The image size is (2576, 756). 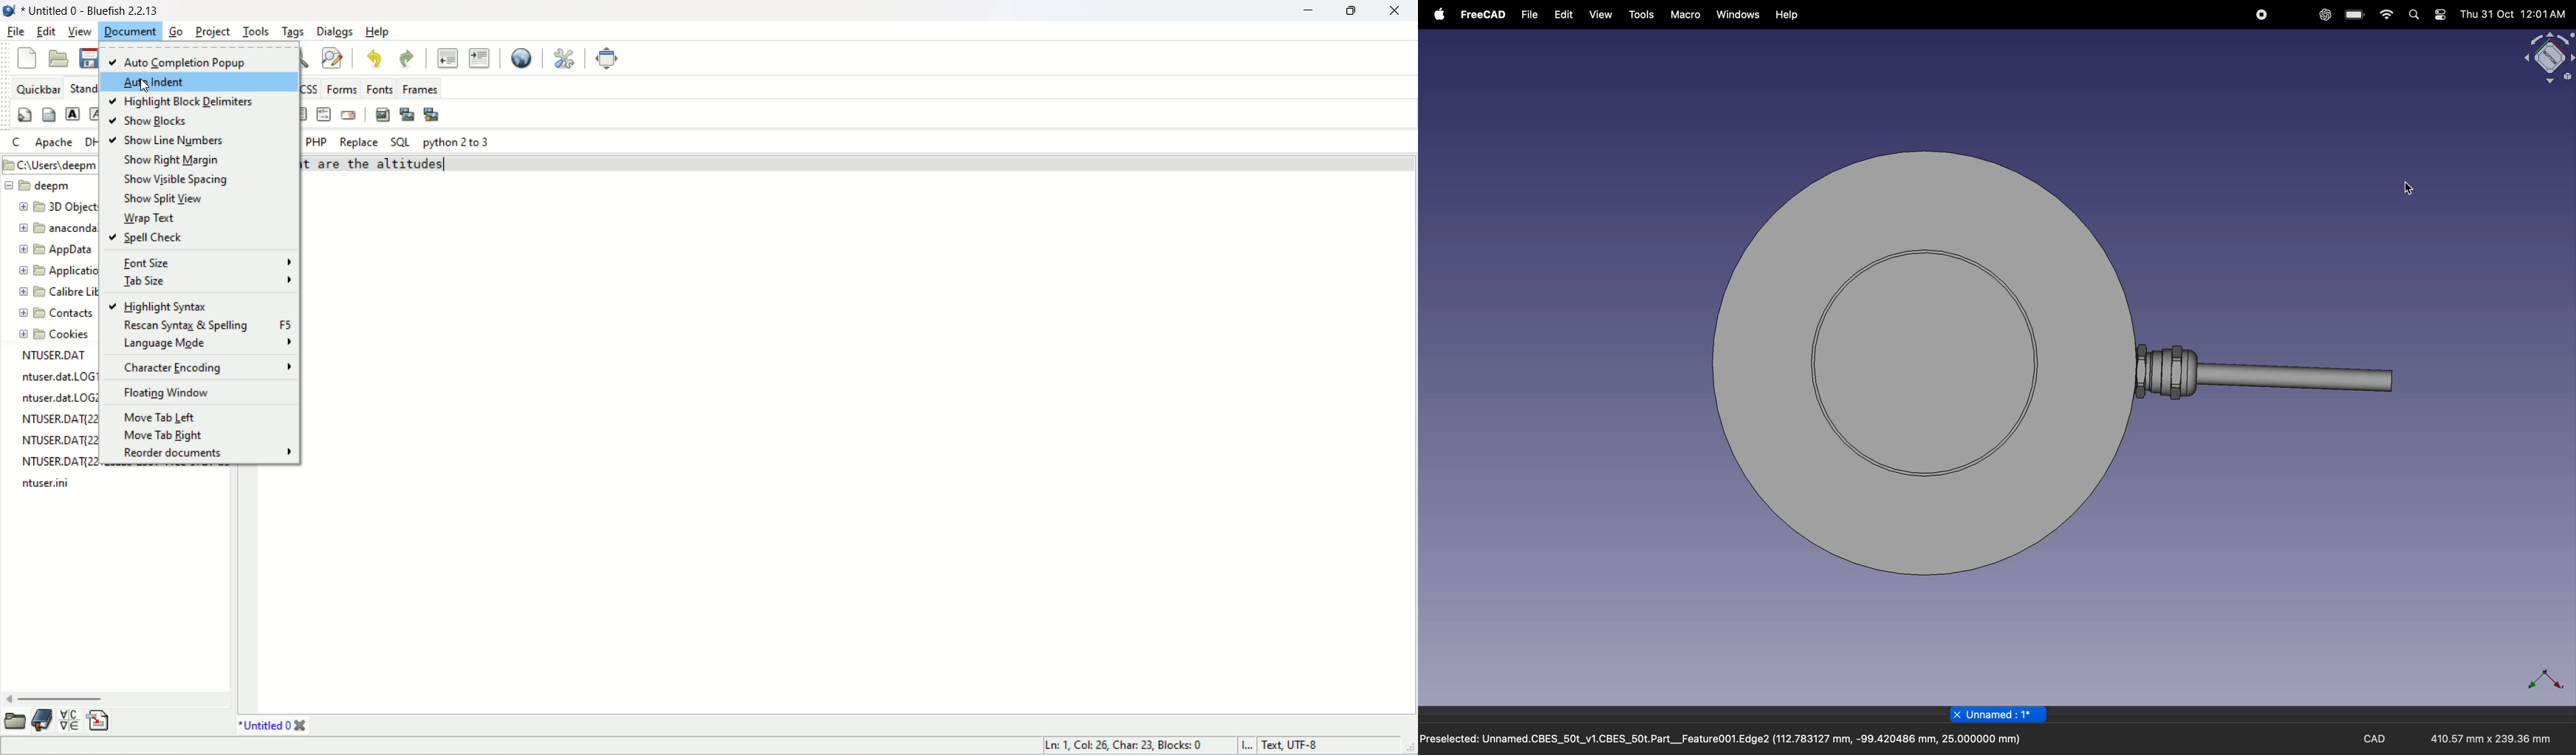 What do you see at coordinates (54, 423) in the screenshot?
I see `text` at bounding box center [54, 423].